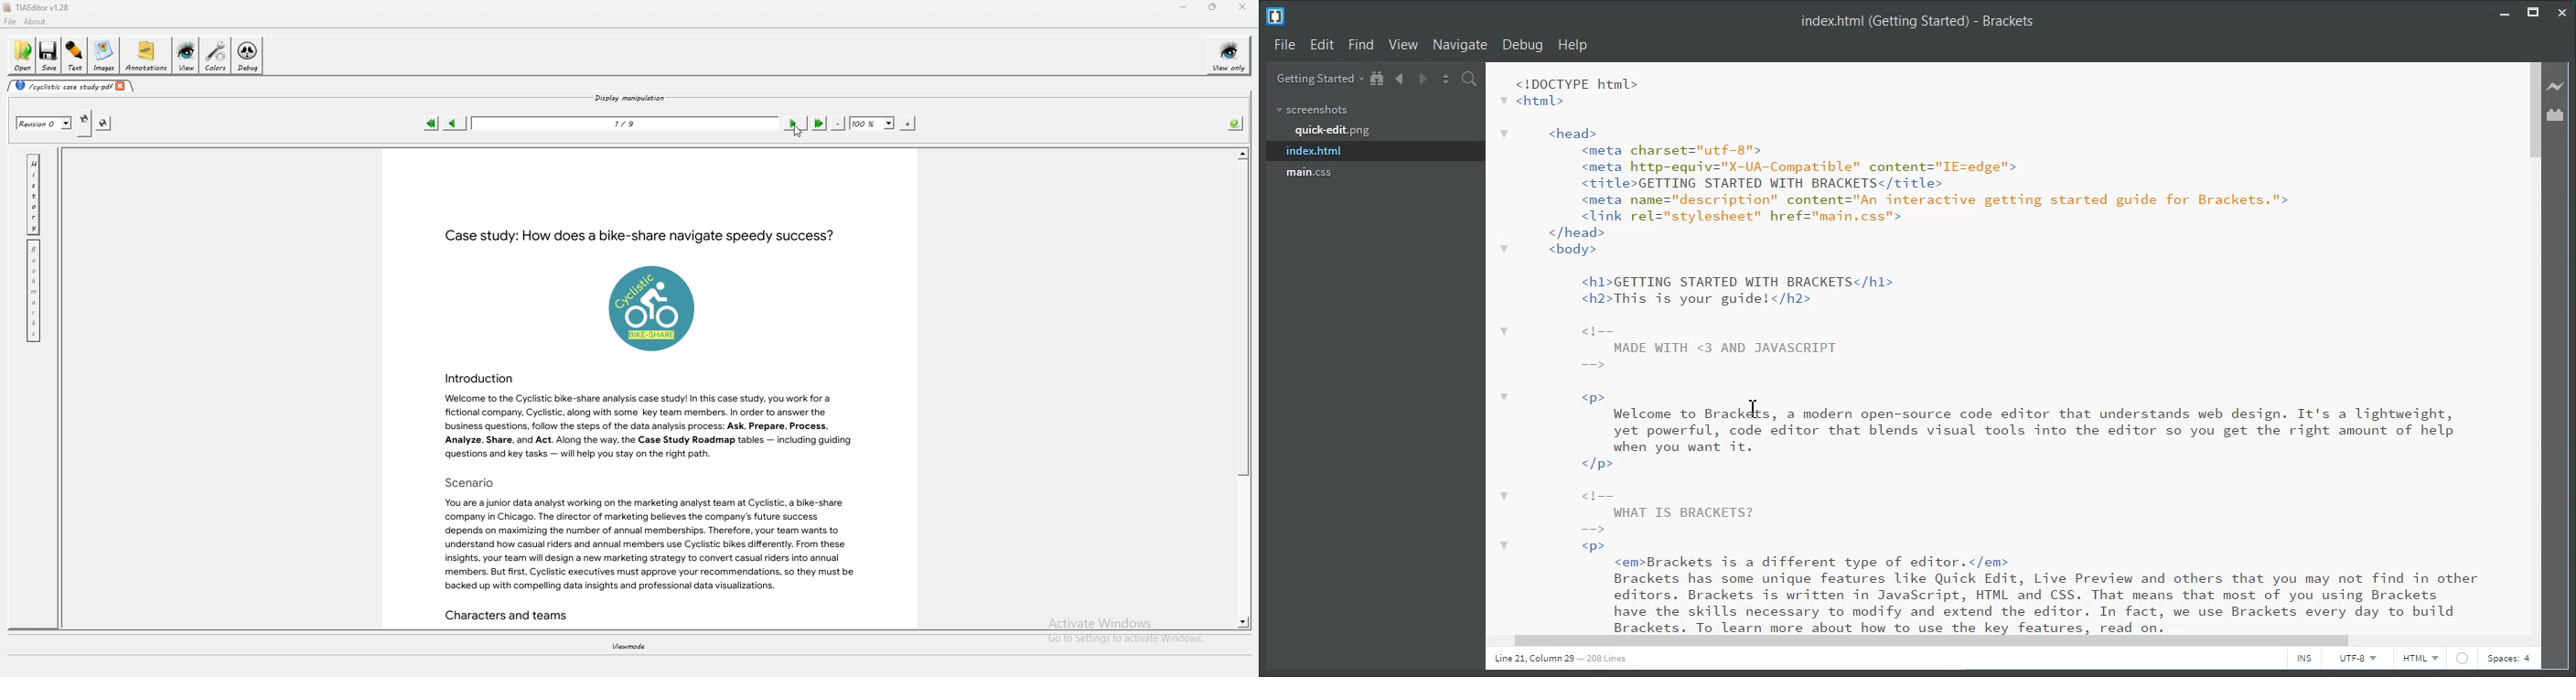 The image size is (2576, 700). I want to click on INS, so click(2304, 660).